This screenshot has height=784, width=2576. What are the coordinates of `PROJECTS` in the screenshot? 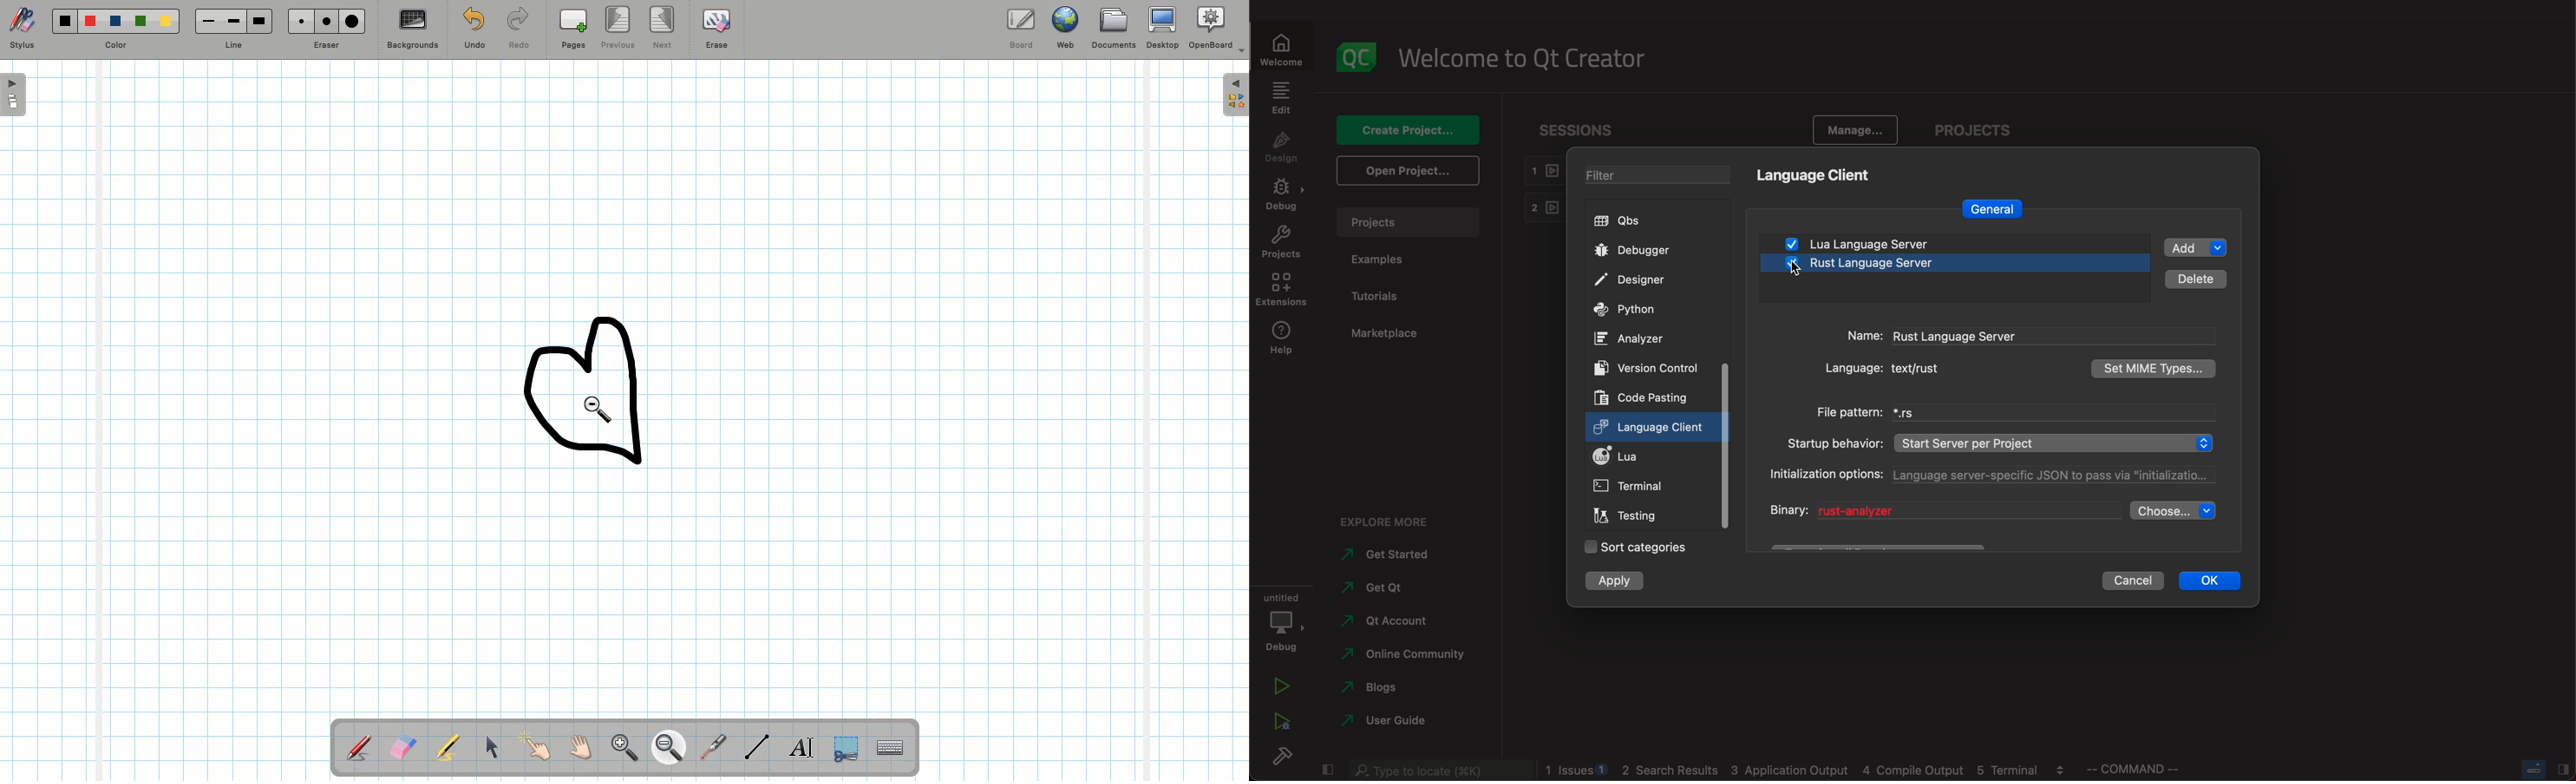 It's located at (1972, 130).